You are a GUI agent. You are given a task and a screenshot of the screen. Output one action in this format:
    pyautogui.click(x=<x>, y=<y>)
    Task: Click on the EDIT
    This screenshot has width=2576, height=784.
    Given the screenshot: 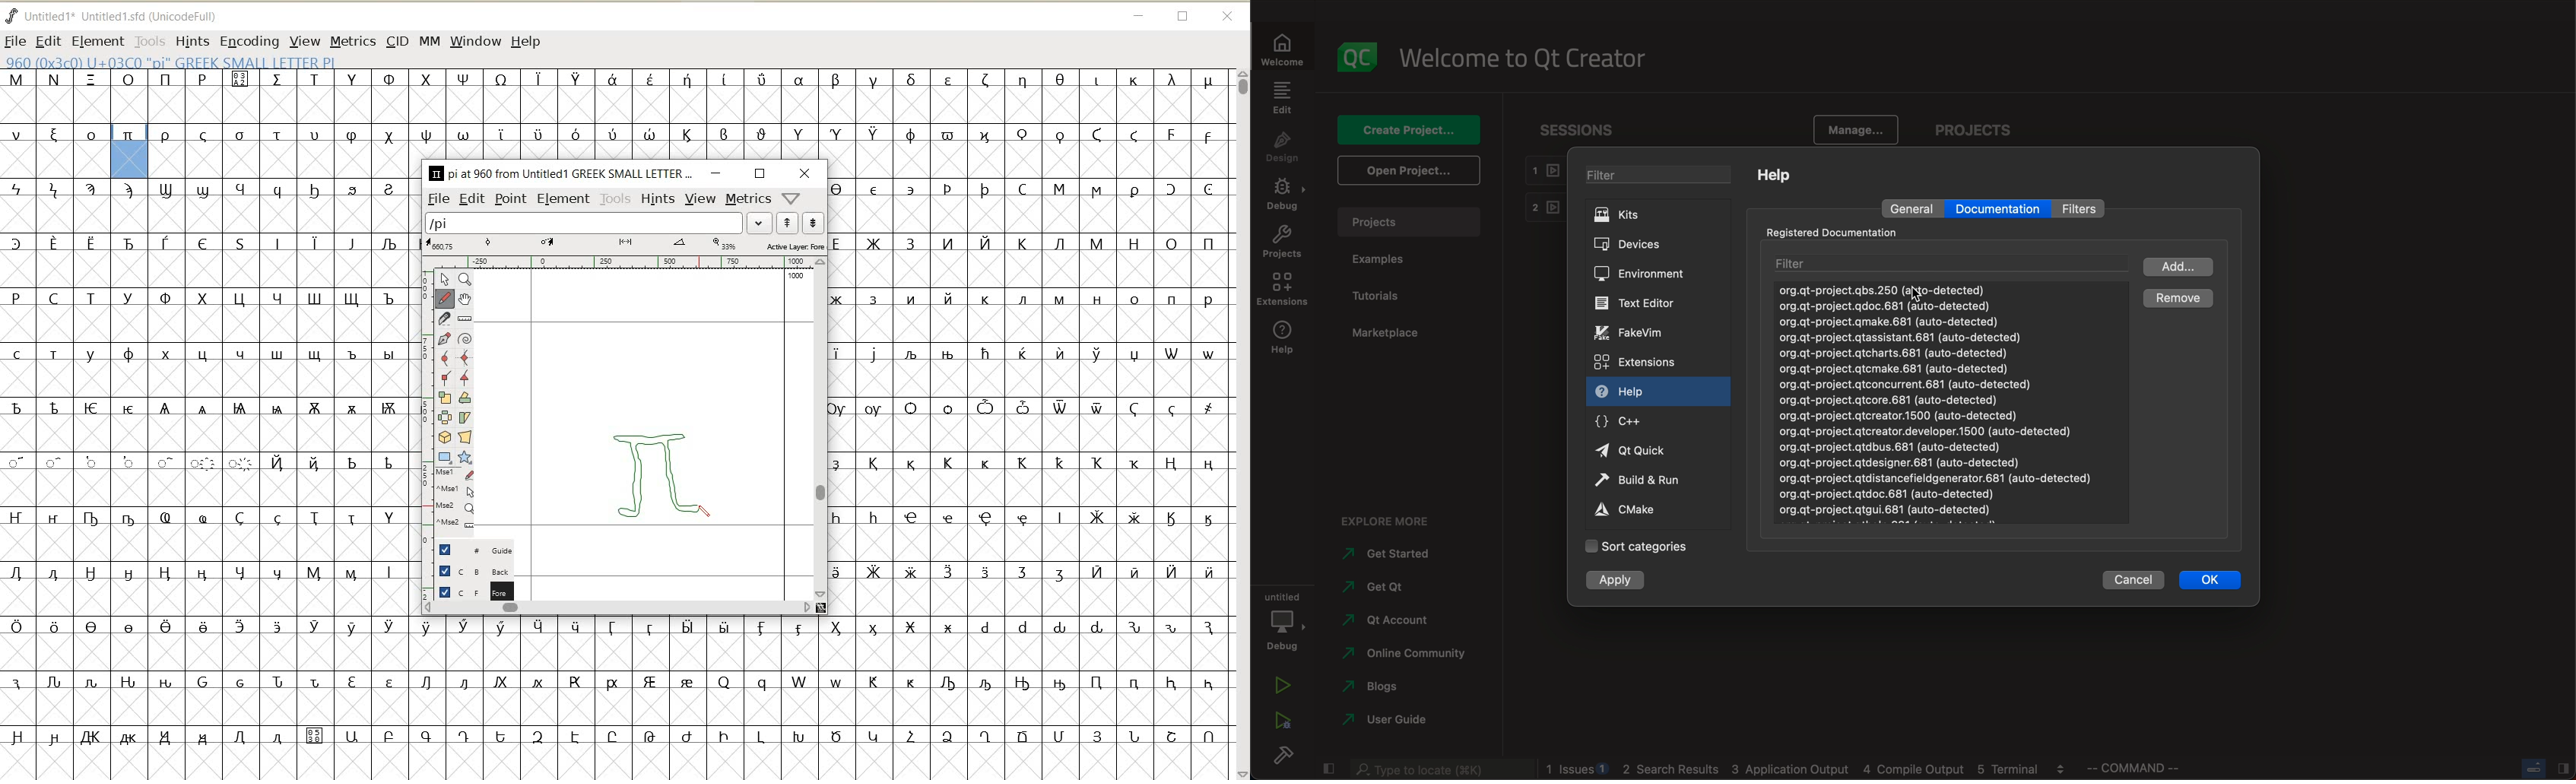 What is the action you would take?
    pyautogui.click(x=471, y=199)
    